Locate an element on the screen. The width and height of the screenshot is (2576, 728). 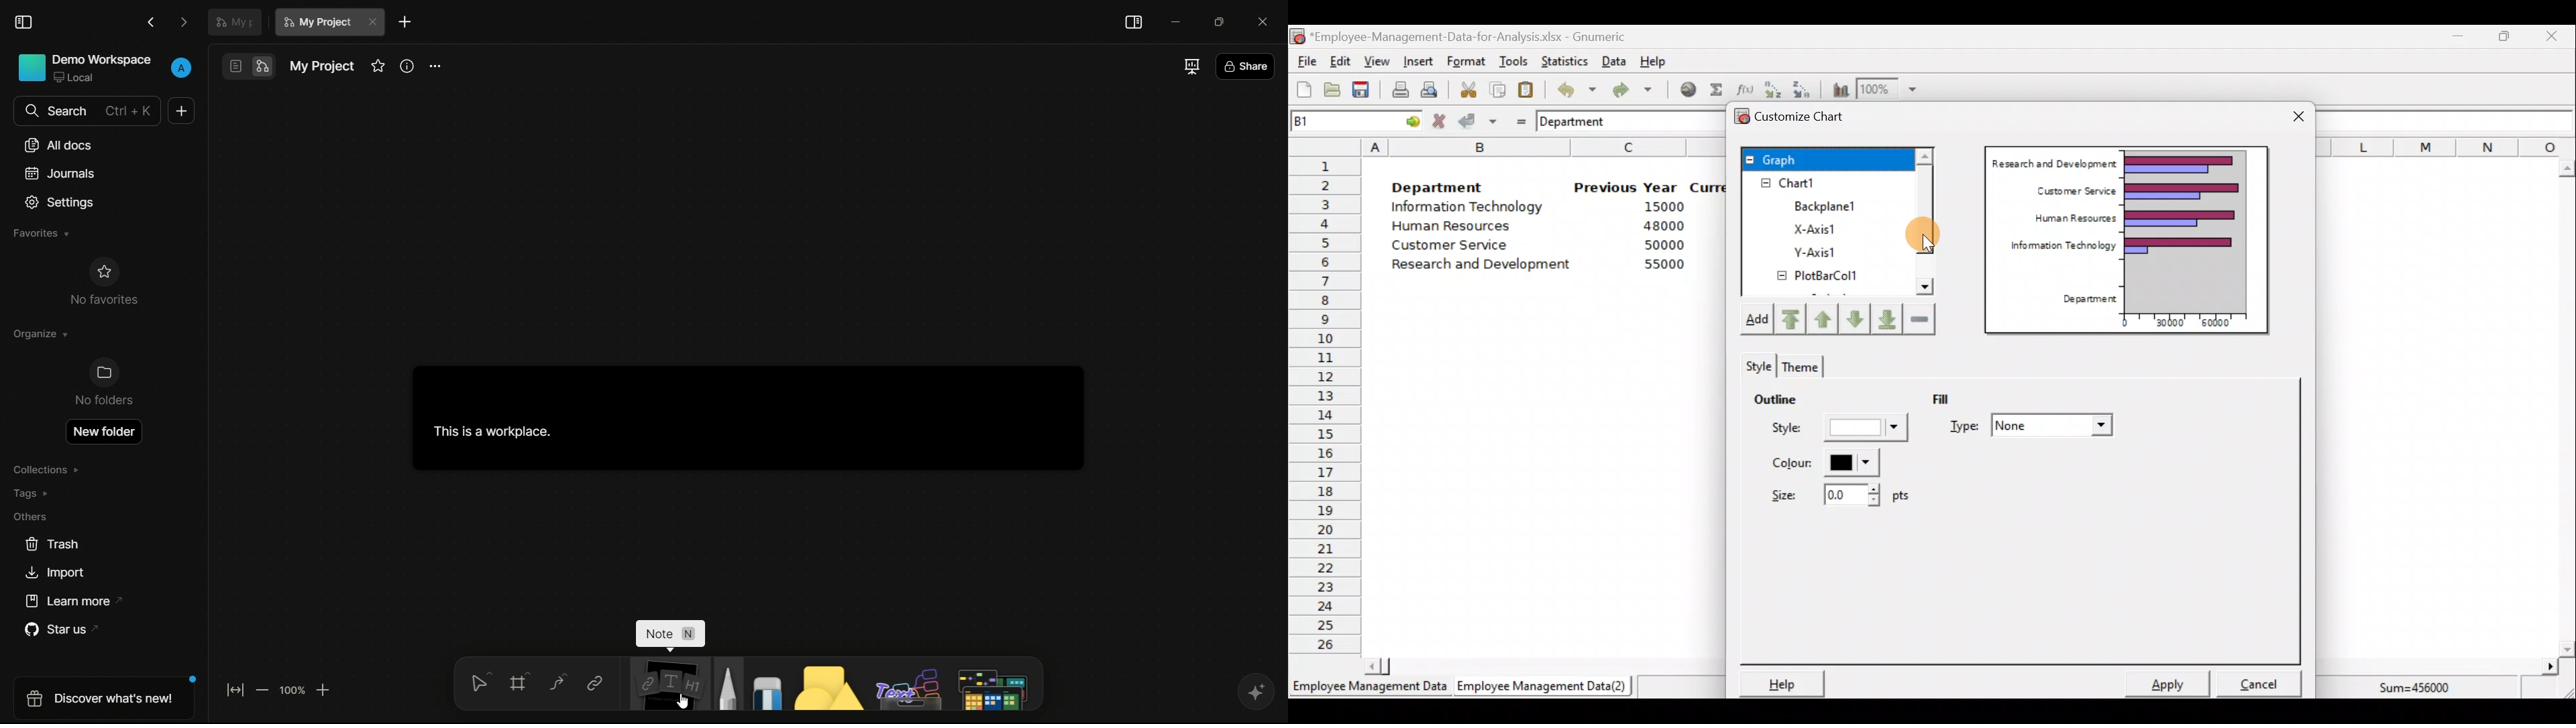
collections is located at coordinates (51, 469).